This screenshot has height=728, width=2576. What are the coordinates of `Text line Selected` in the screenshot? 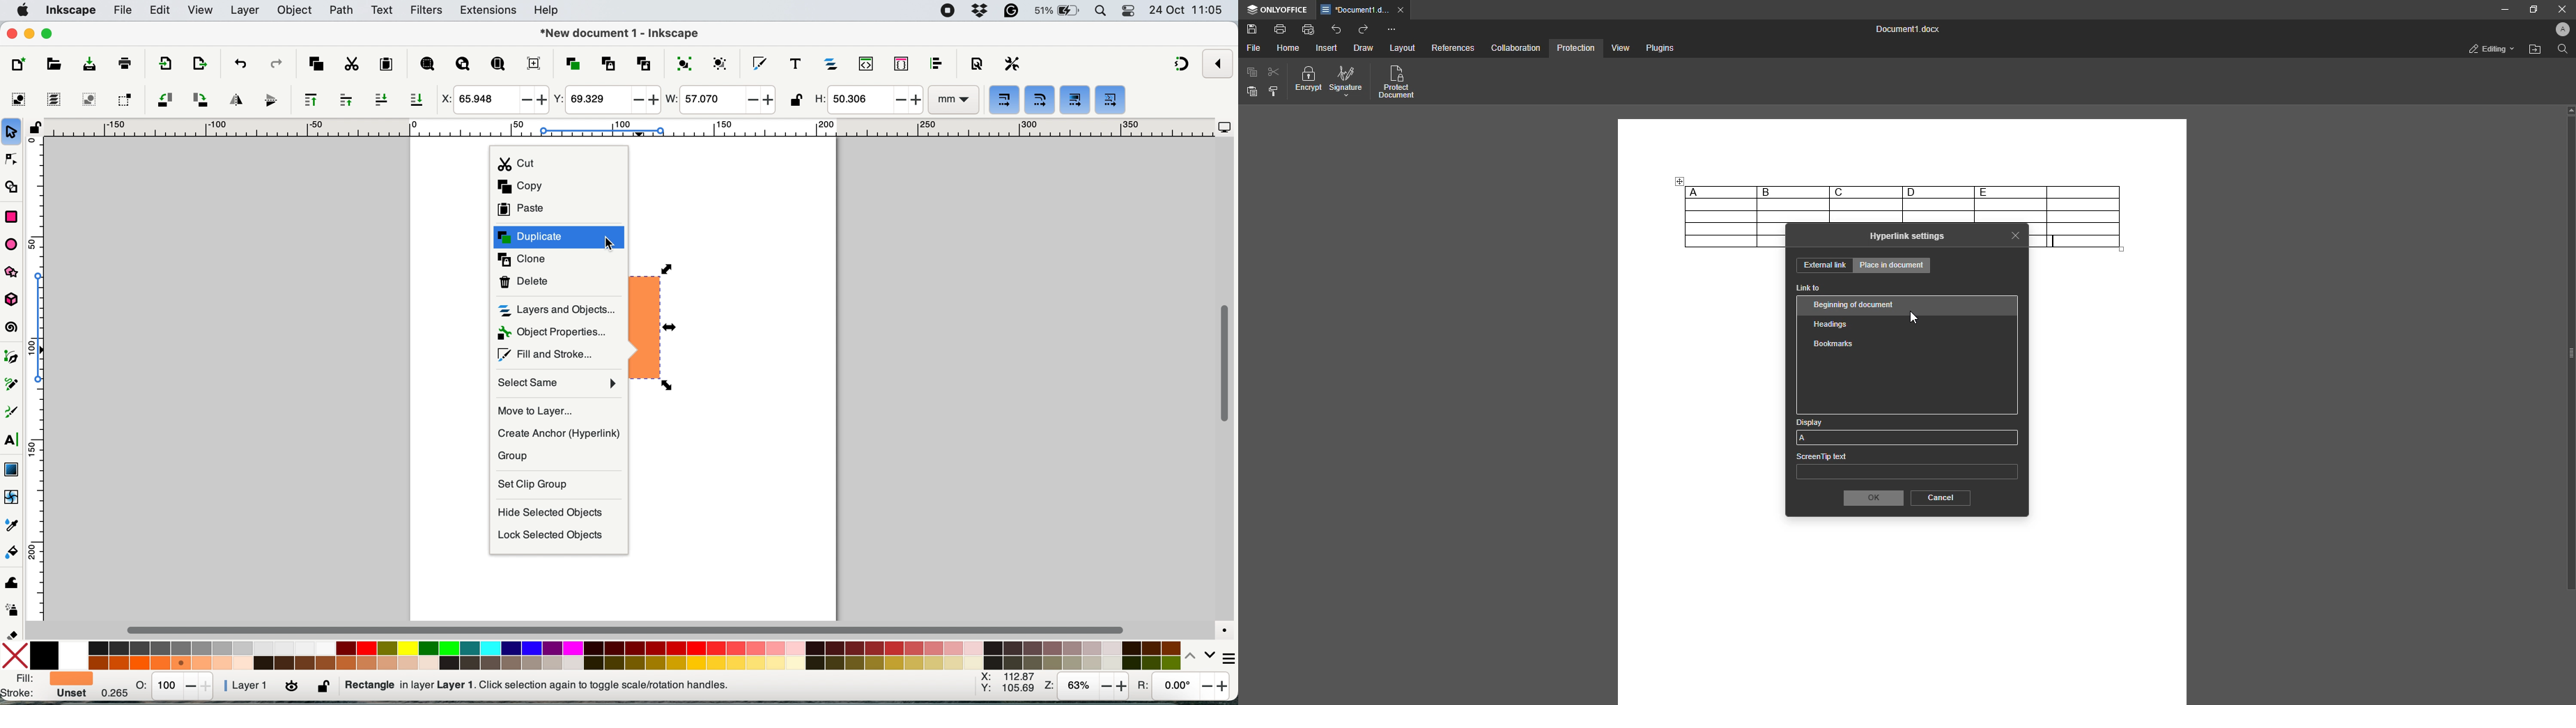 It's located at (2055, 241).